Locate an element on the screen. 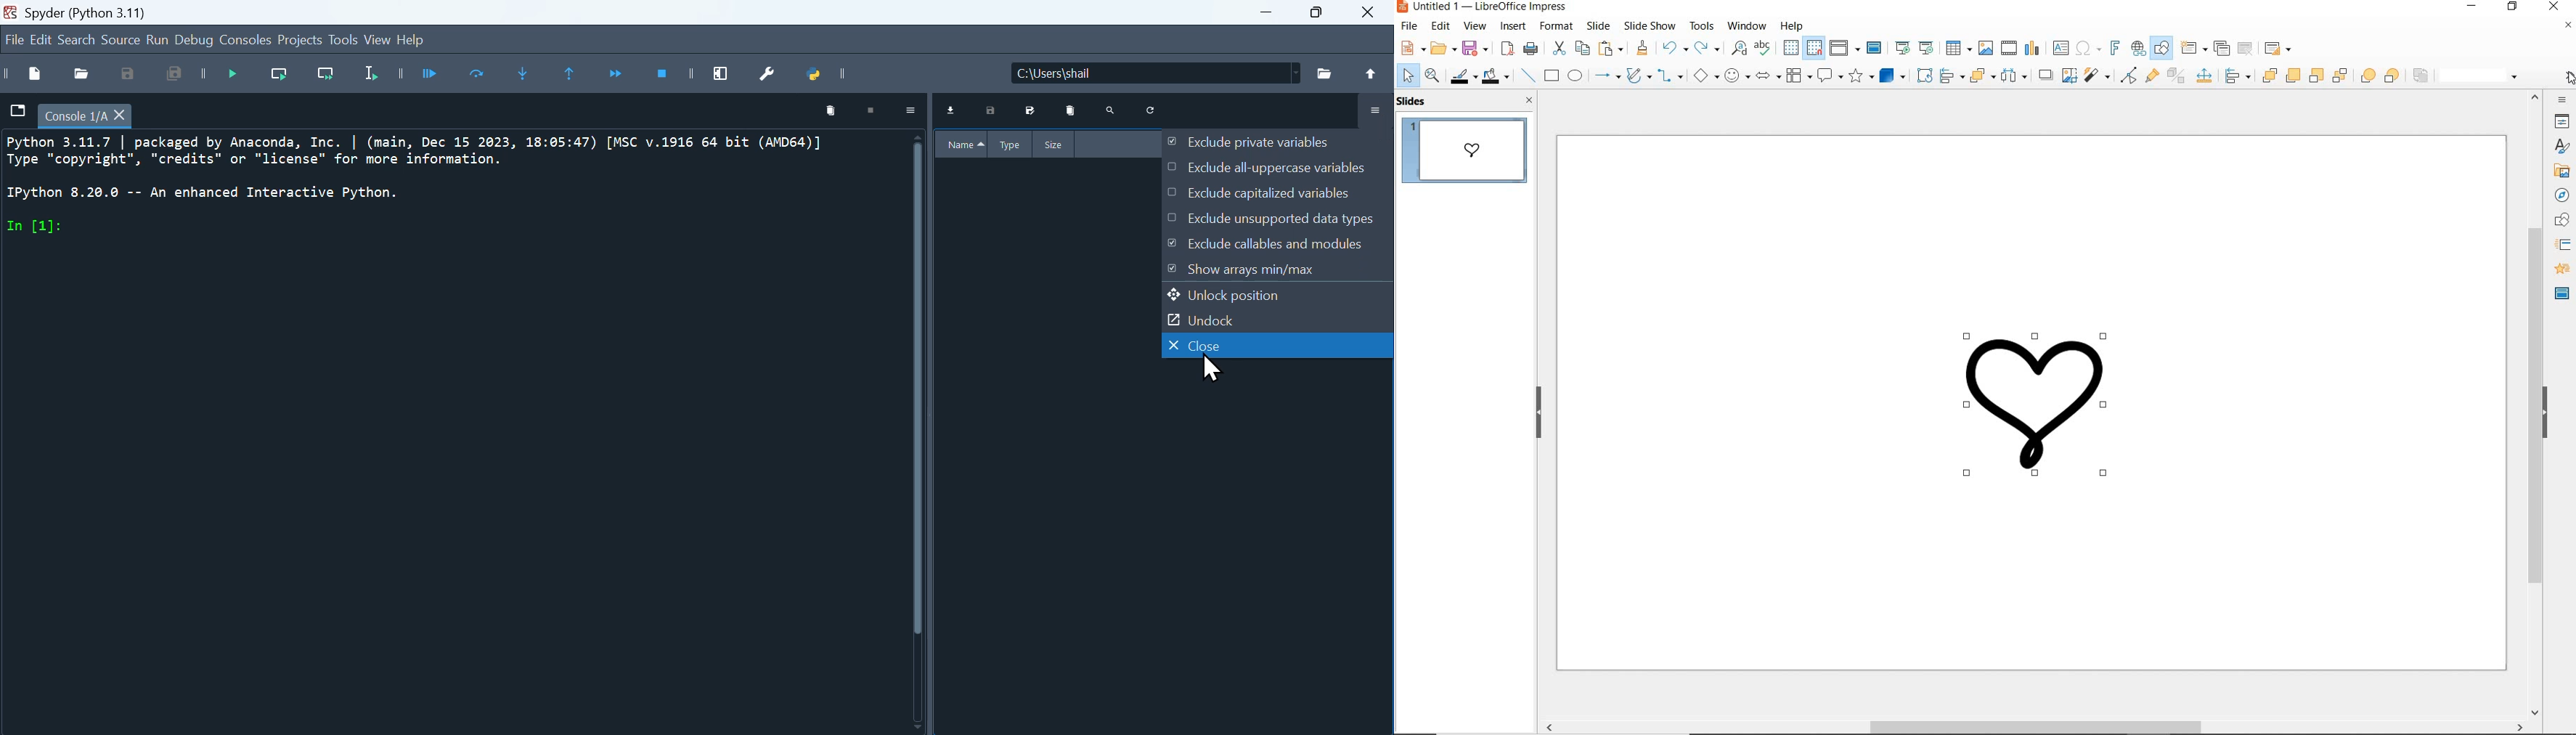 The image size is (2576, 756). Close screen is located at coordinates (2569, 25).